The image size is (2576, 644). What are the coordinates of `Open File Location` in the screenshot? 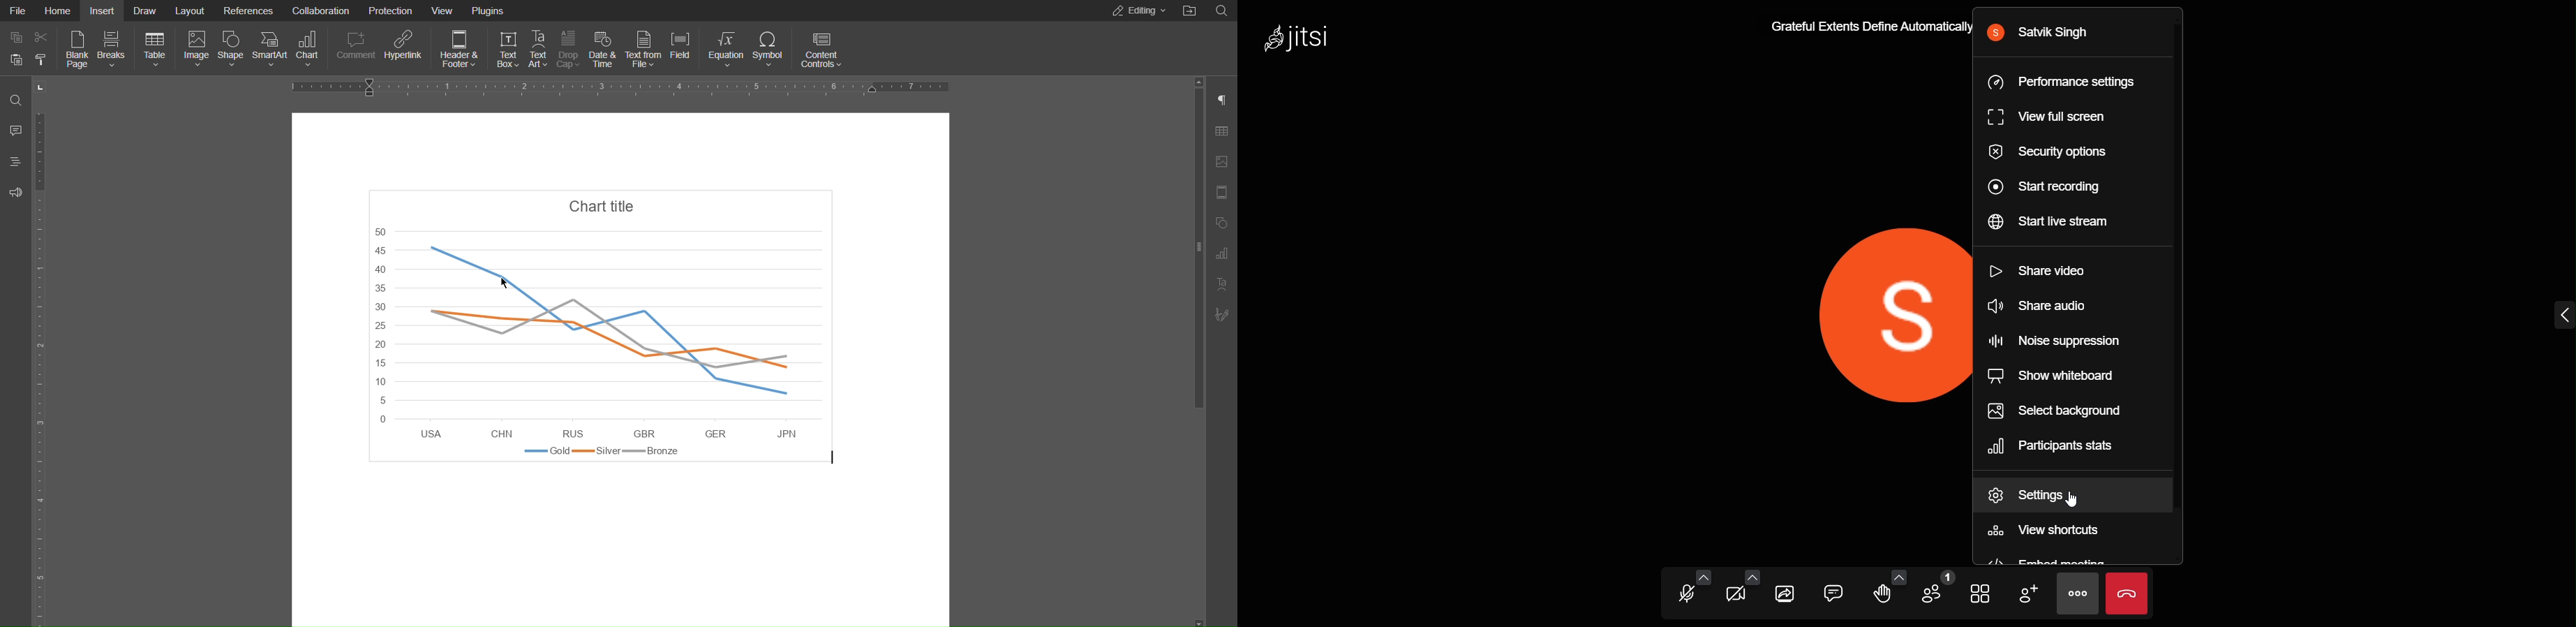 It's located at (1188, 11).